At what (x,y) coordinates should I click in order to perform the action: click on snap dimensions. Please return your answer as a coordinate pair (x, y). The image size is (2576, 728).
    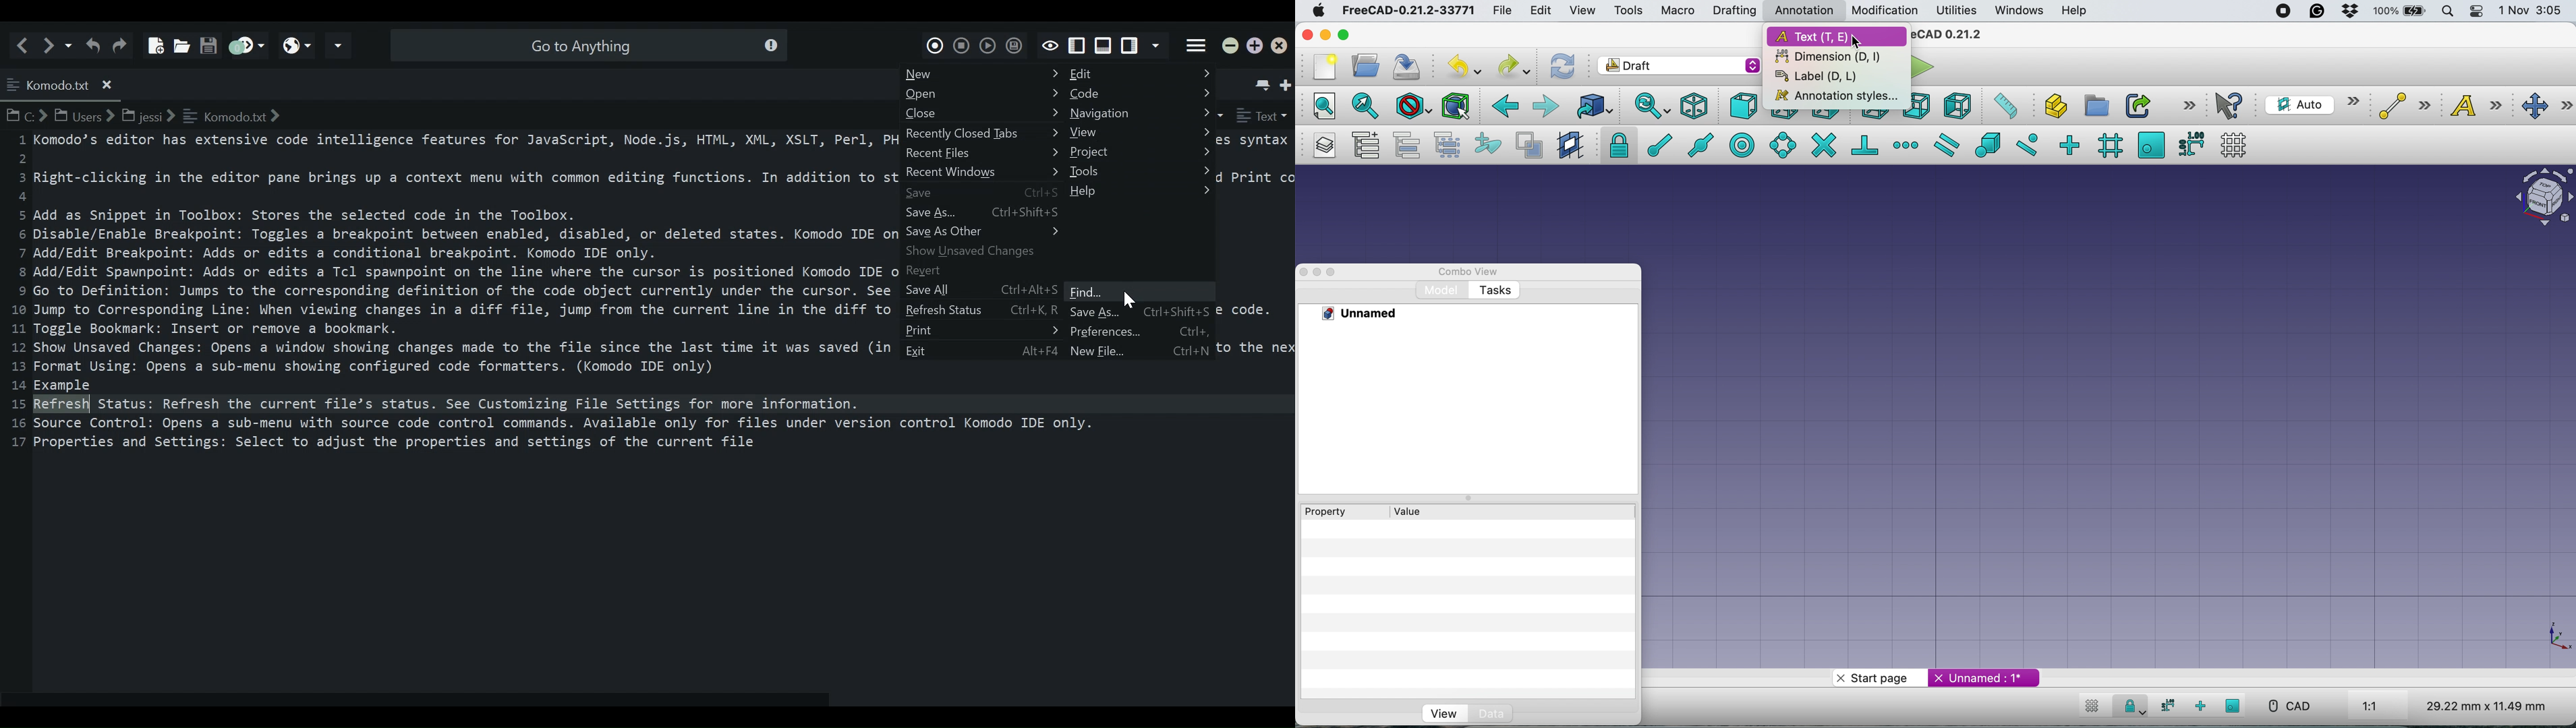
    Looking at the image, I should click on (2166, 707).